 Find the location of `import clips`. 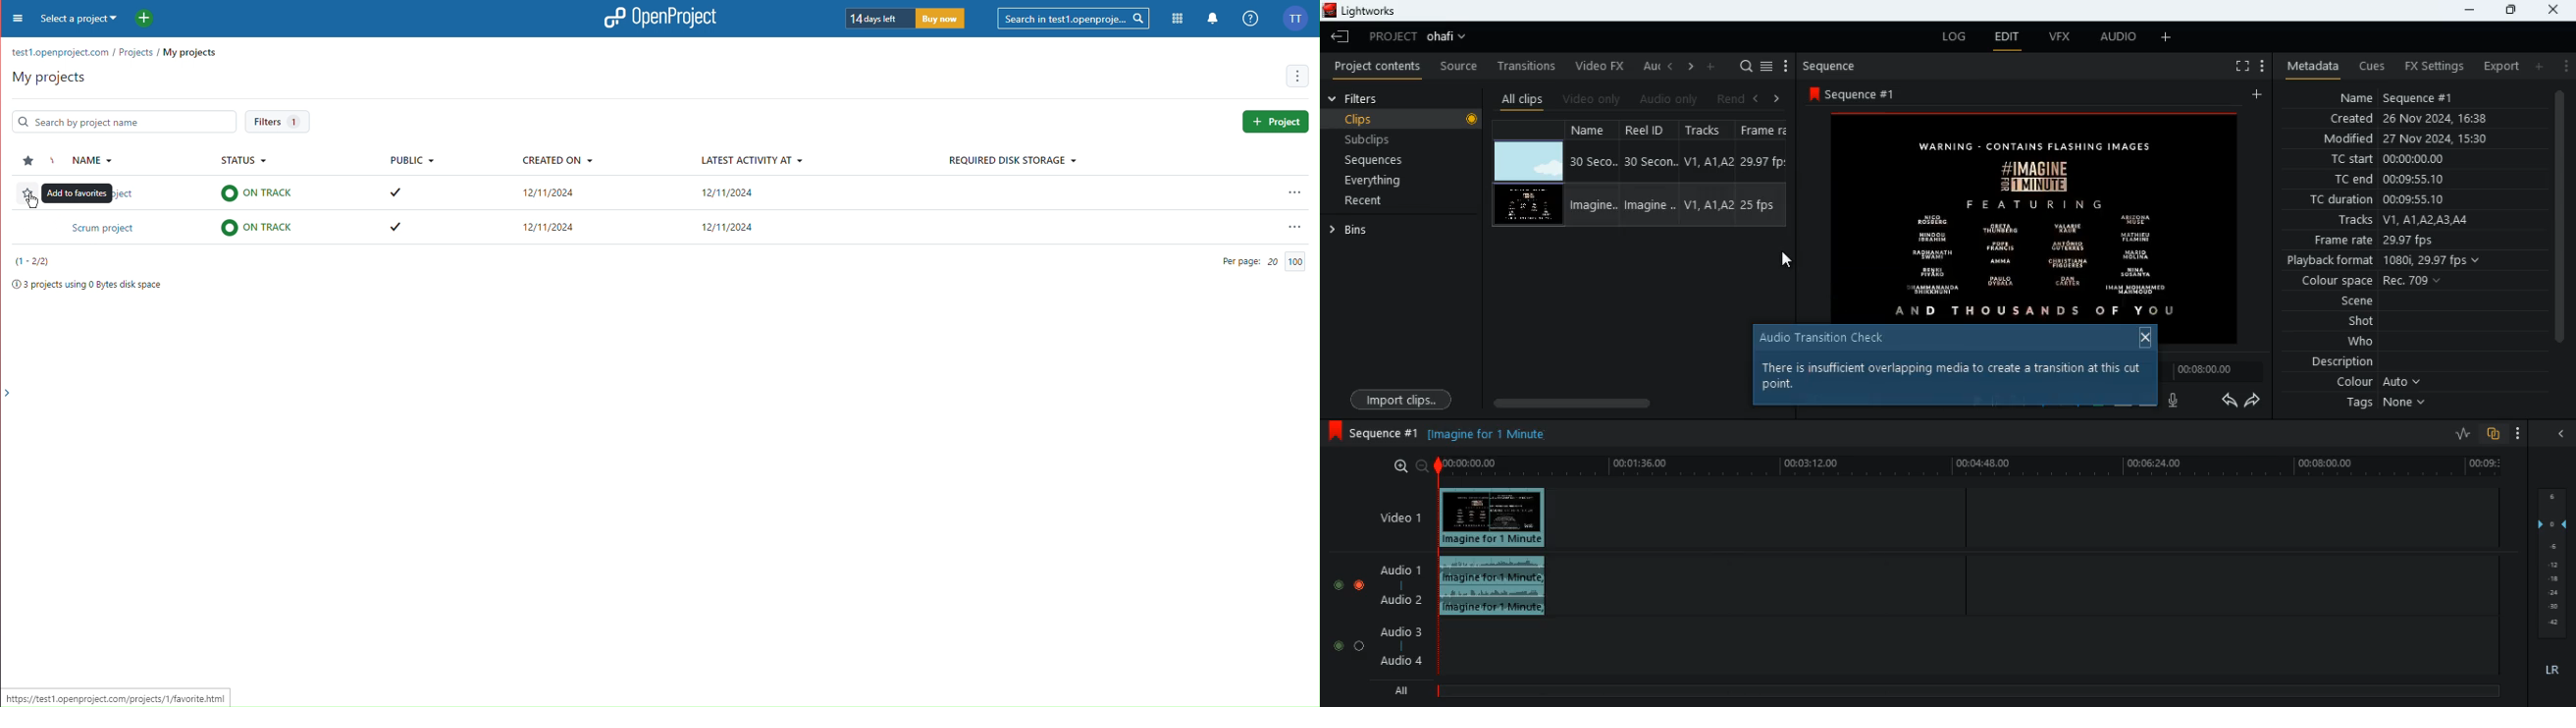

import clips is located at coordinates (1401, 399).